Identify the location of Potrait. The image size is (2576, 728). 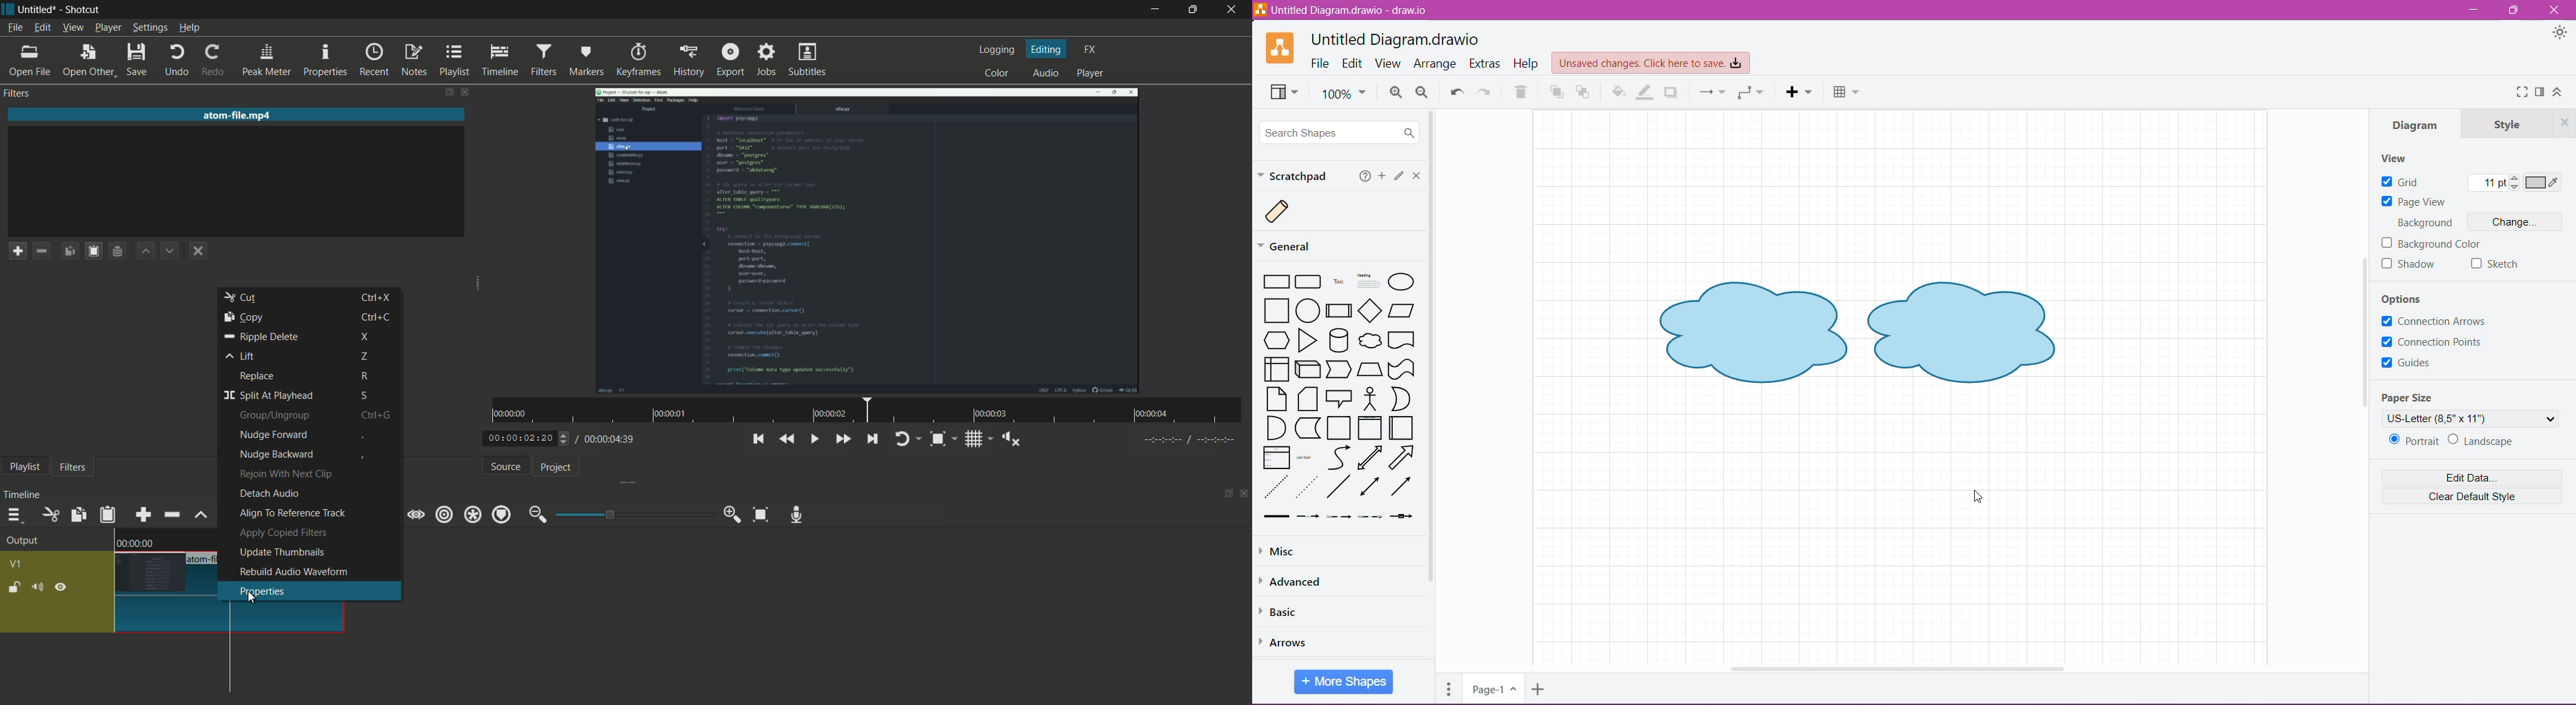
(2413, 441).